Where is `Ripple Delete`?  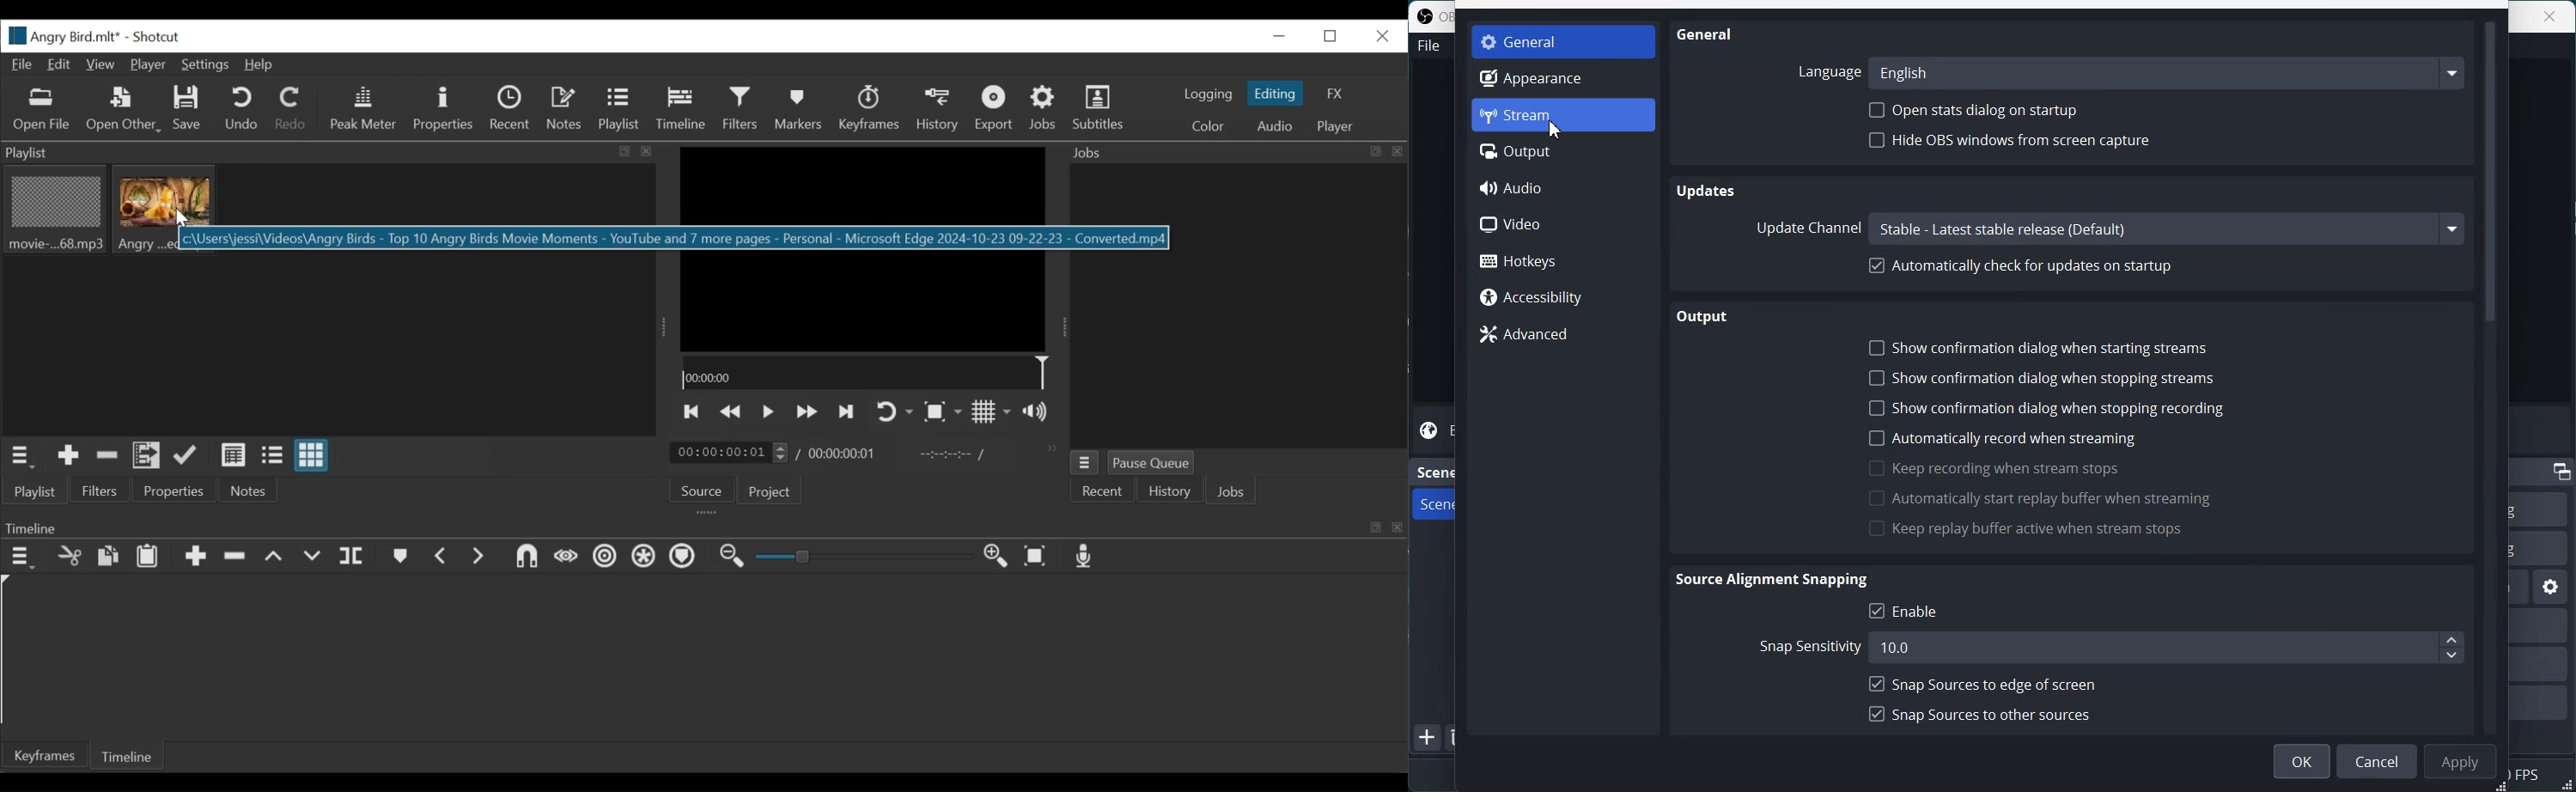 Ripple Delete is located at coordinates (235, 557).